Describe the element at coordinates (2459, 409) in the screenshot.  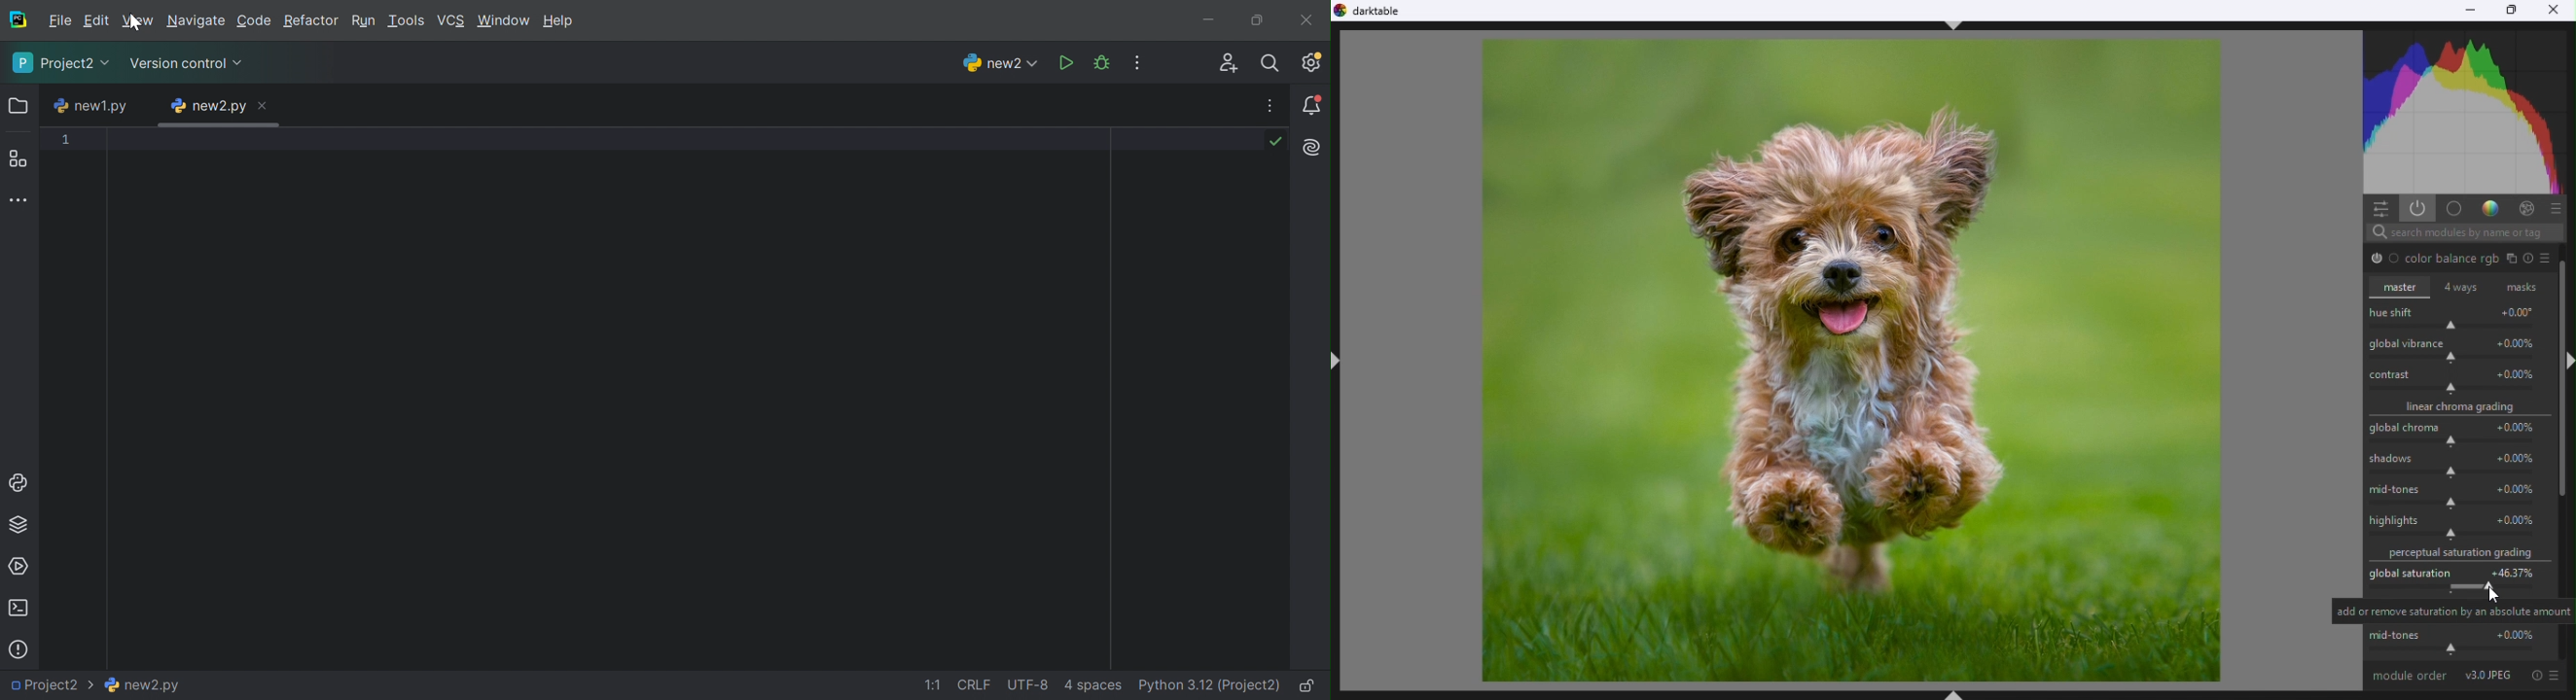
I see `Linear Croma grading` at that location.